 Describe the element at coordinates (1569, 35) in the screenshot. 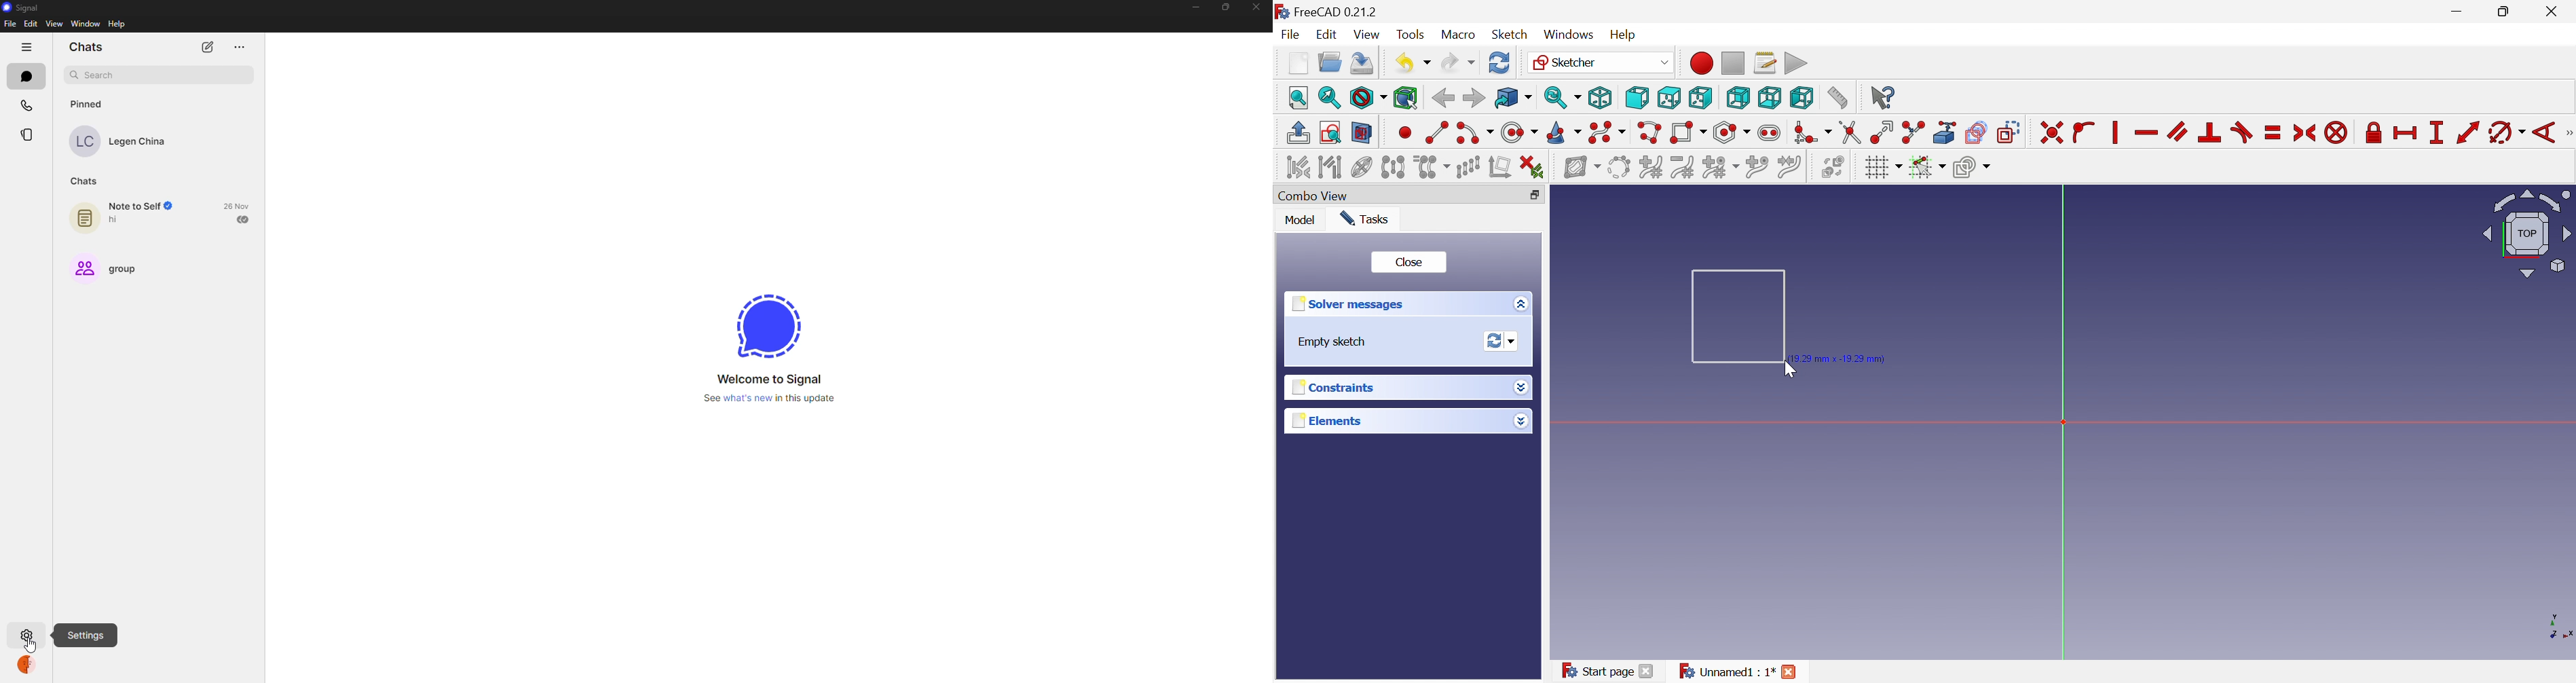

I see `Windows` at that location.